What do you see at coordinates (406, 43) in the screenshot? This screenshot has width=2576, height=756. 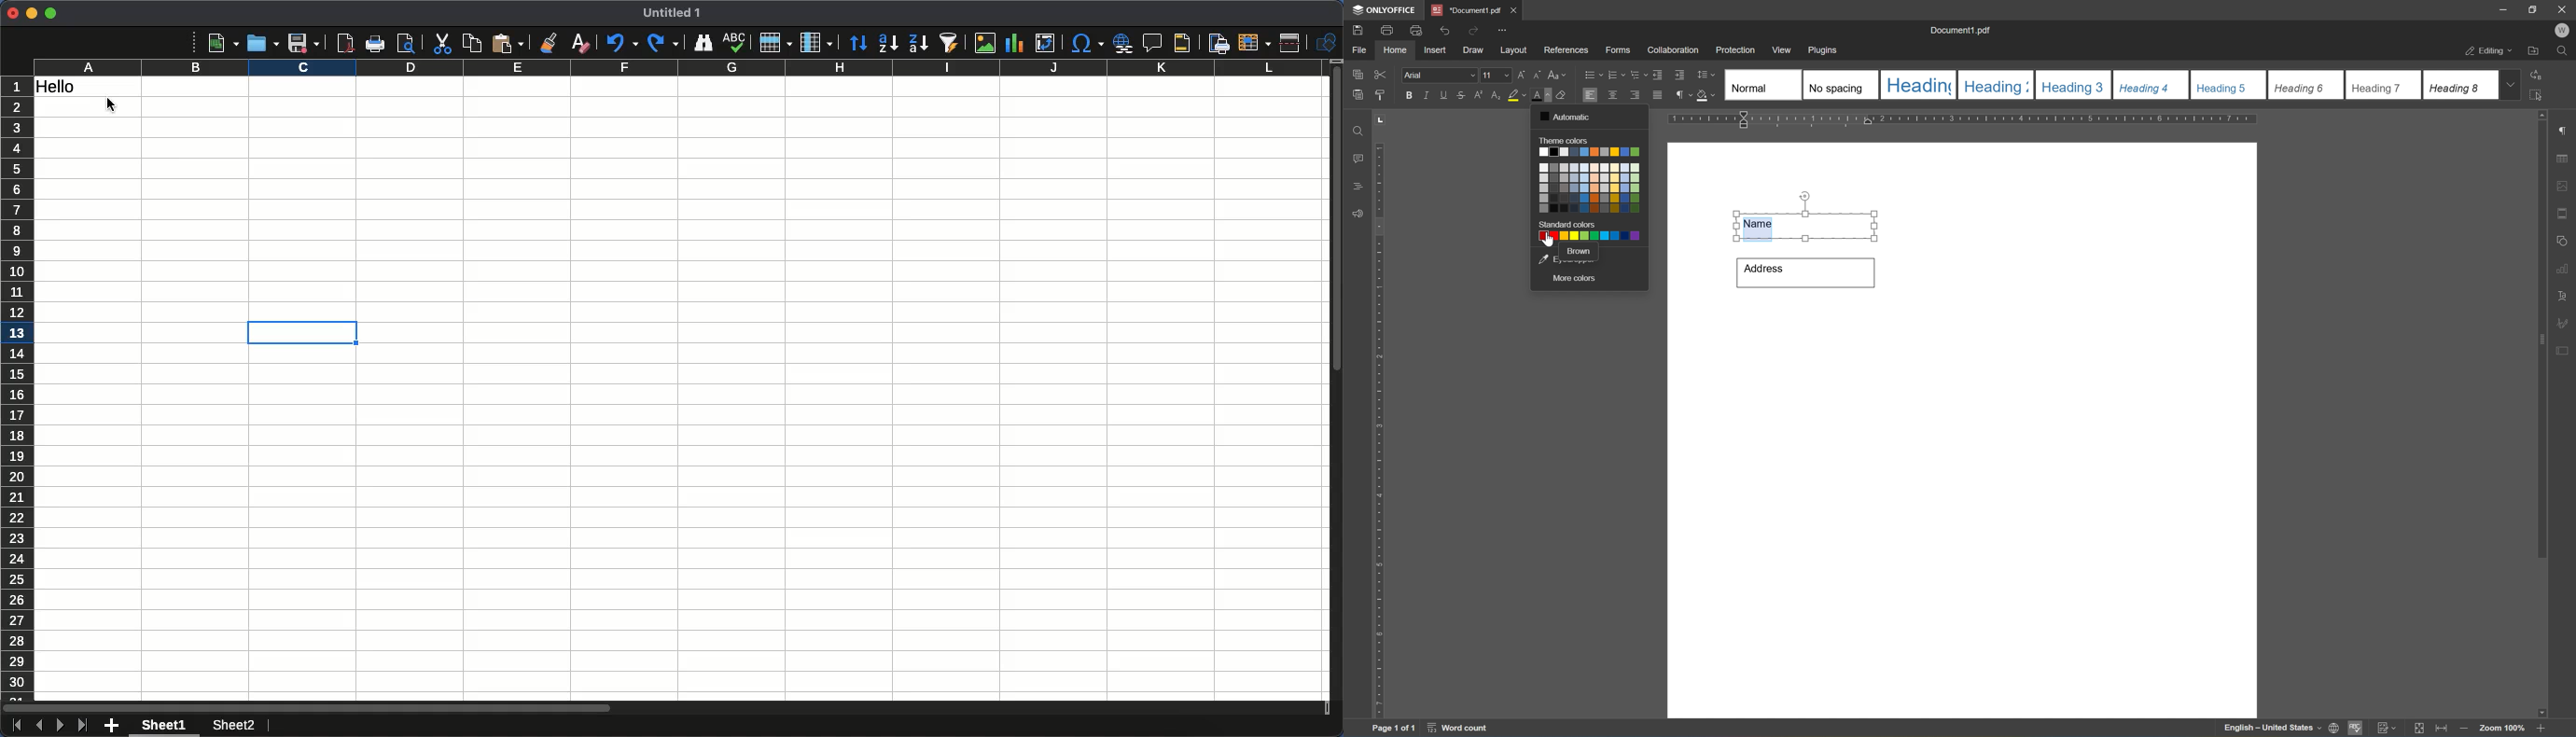 I see `Print preview` at bounding box center [406, 43].